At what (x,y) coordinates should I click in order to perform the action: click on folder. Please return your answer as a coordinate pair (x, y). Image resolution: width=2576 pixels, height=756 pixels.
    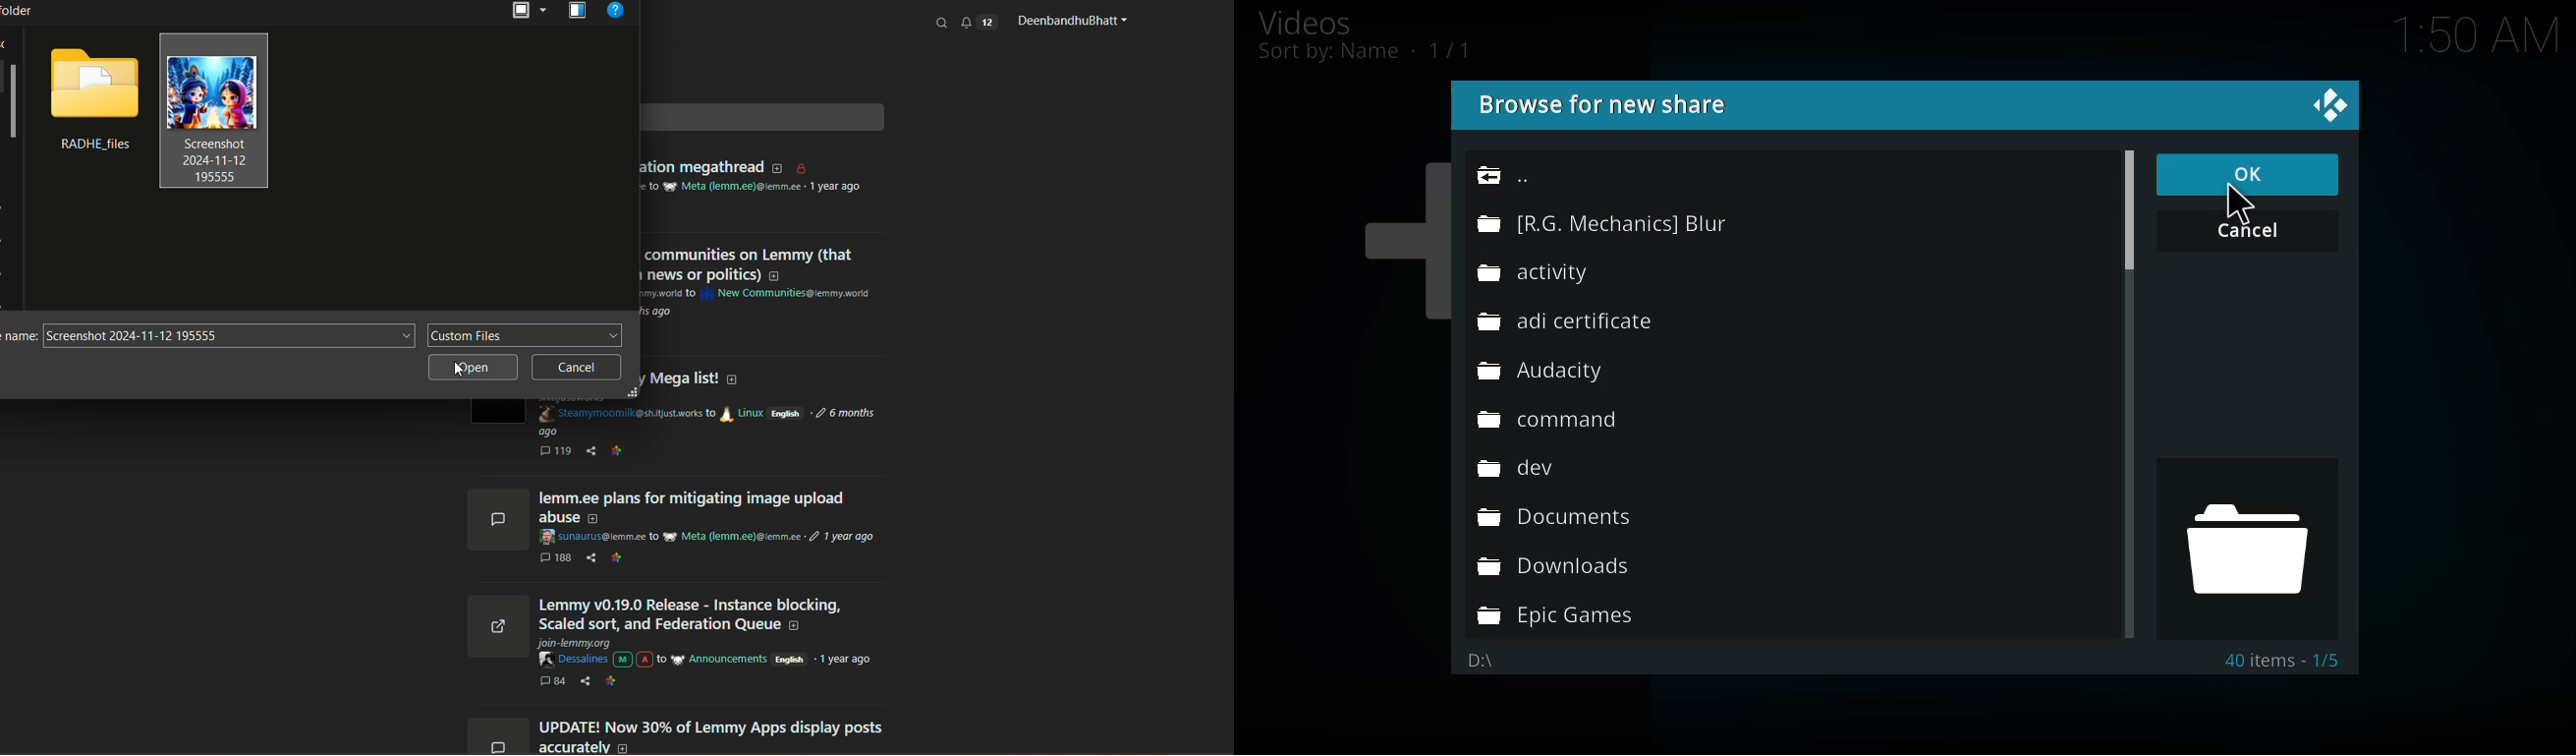
    Looking at the image, I should click on (1551, 563).